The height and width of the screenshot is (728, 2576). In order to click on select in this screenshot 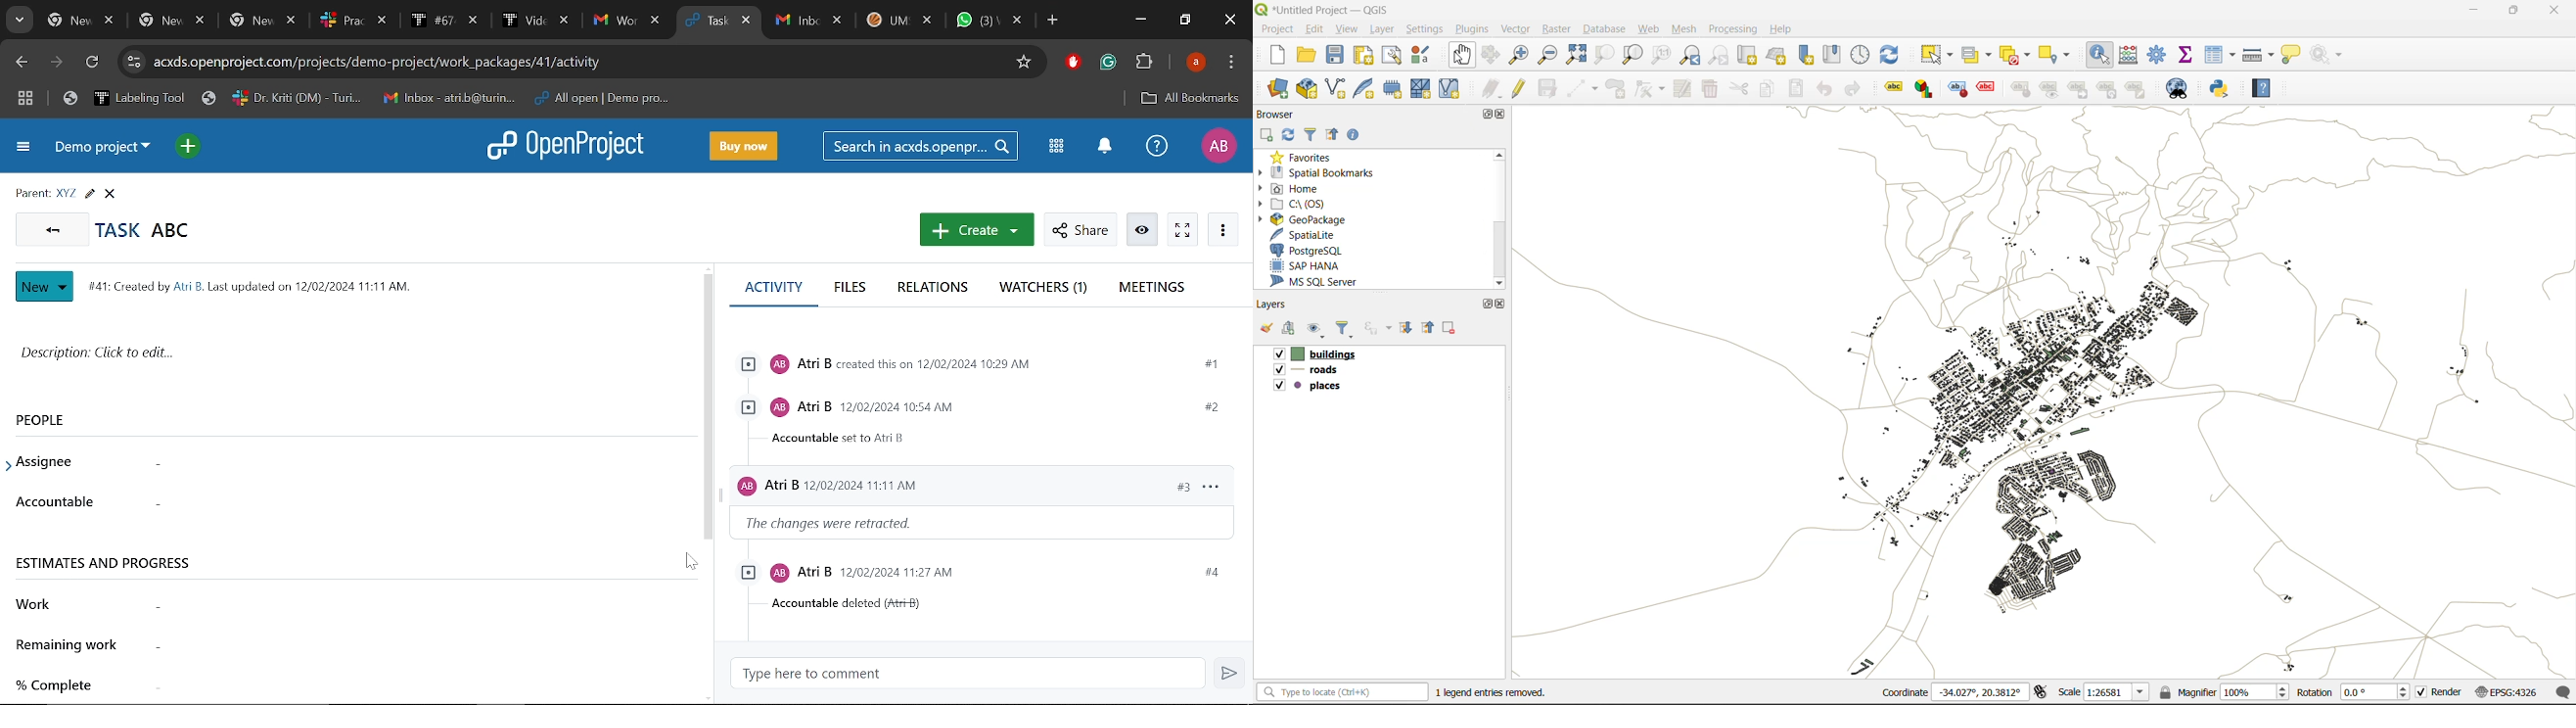, I will do `click(1939, 53)`.